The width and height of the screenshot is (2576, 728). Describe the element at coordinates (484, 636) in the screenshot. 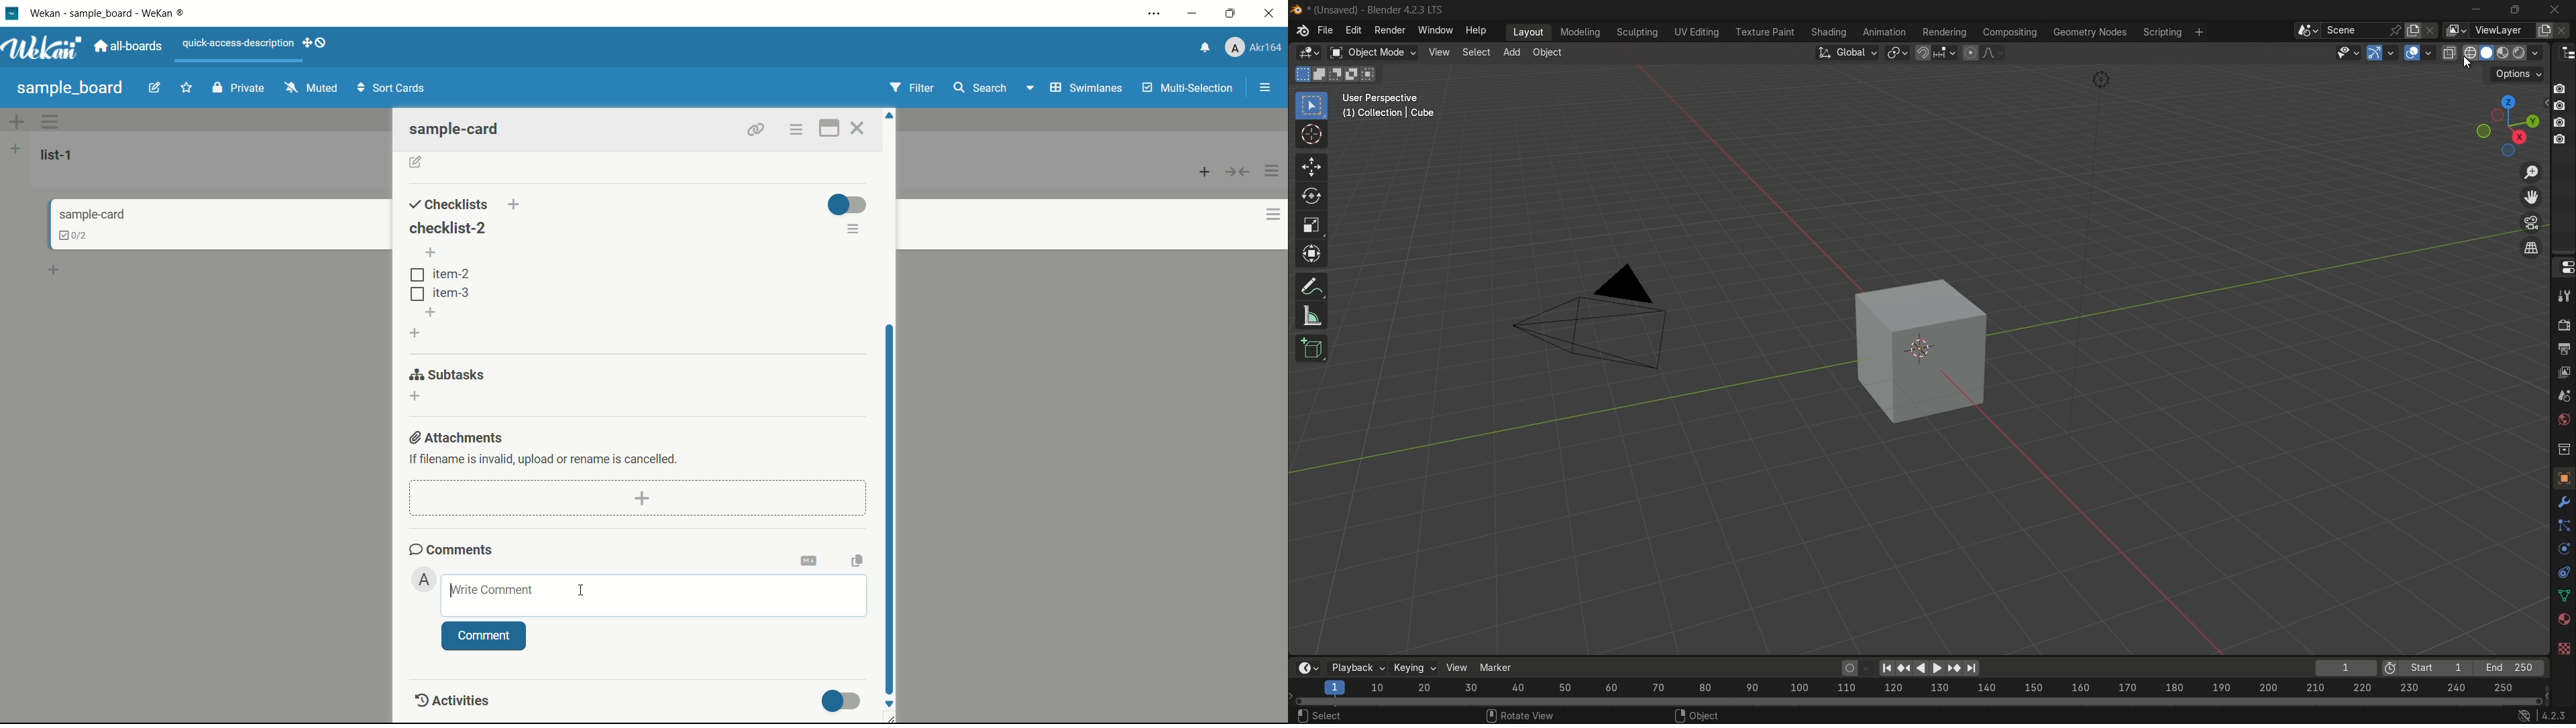

I see `comment` at that location.